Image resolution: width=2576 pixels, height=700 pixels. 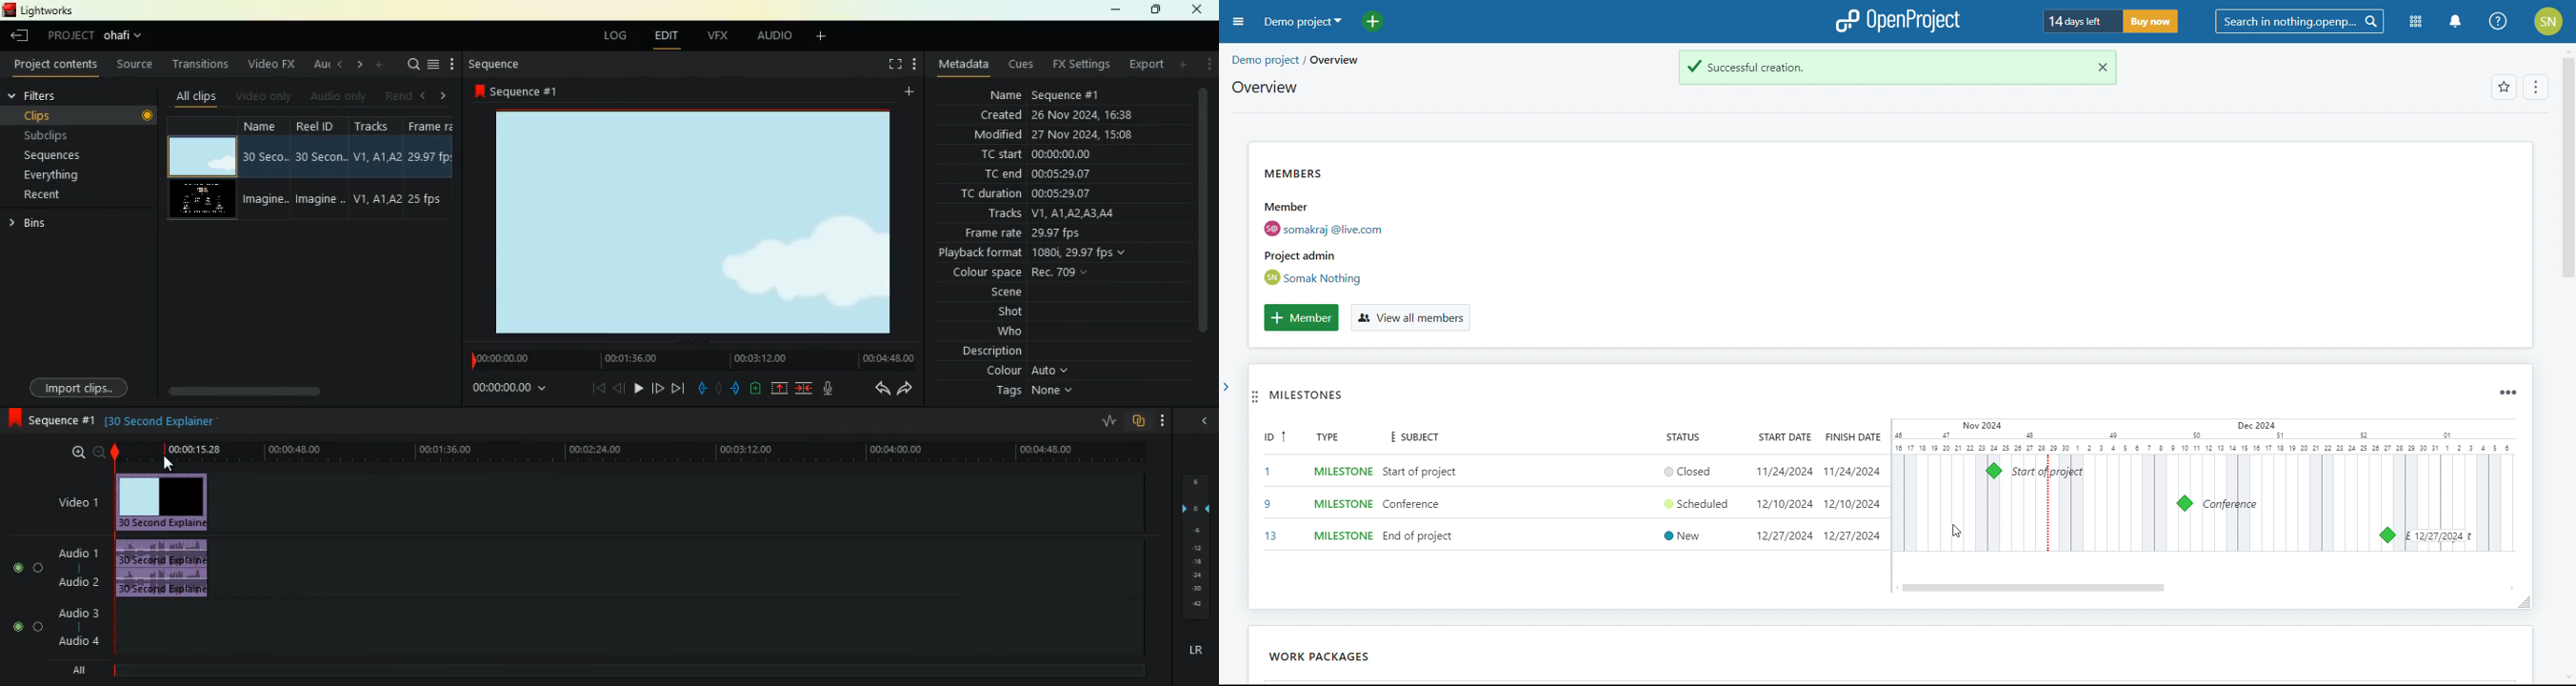 I want to click on tracks, so click(x=1007, y=214).